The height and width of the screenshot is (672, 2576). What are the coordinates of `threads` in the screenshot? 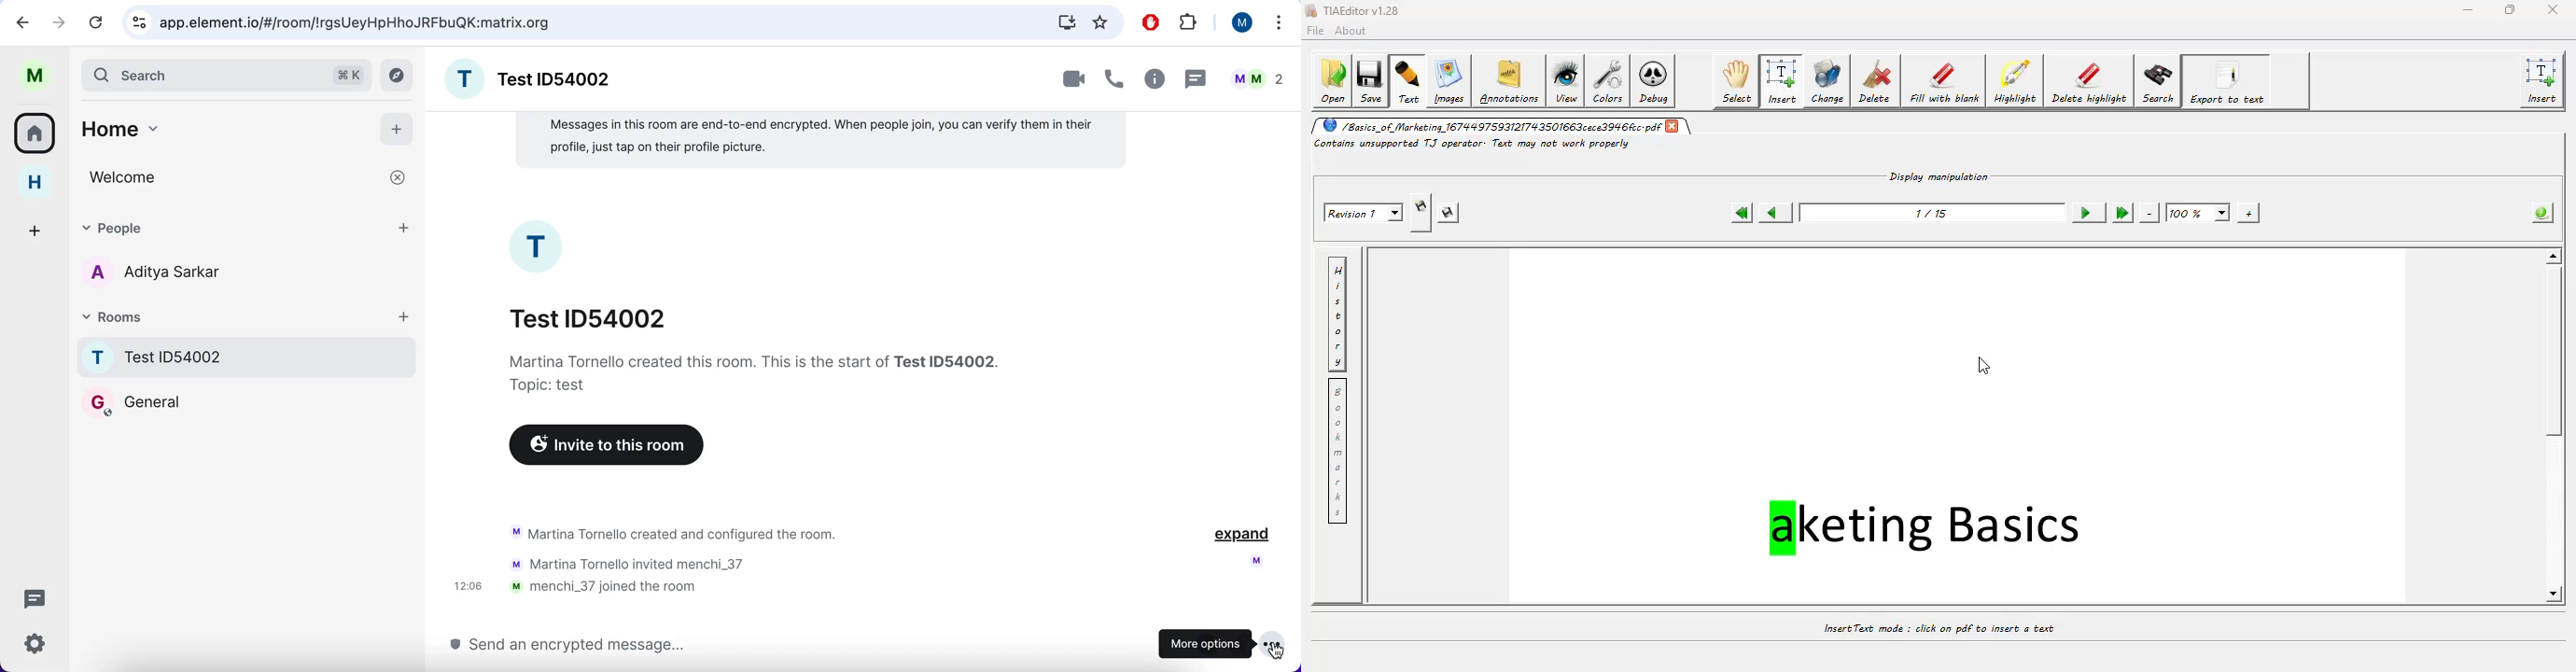 It's located at (33, 597).